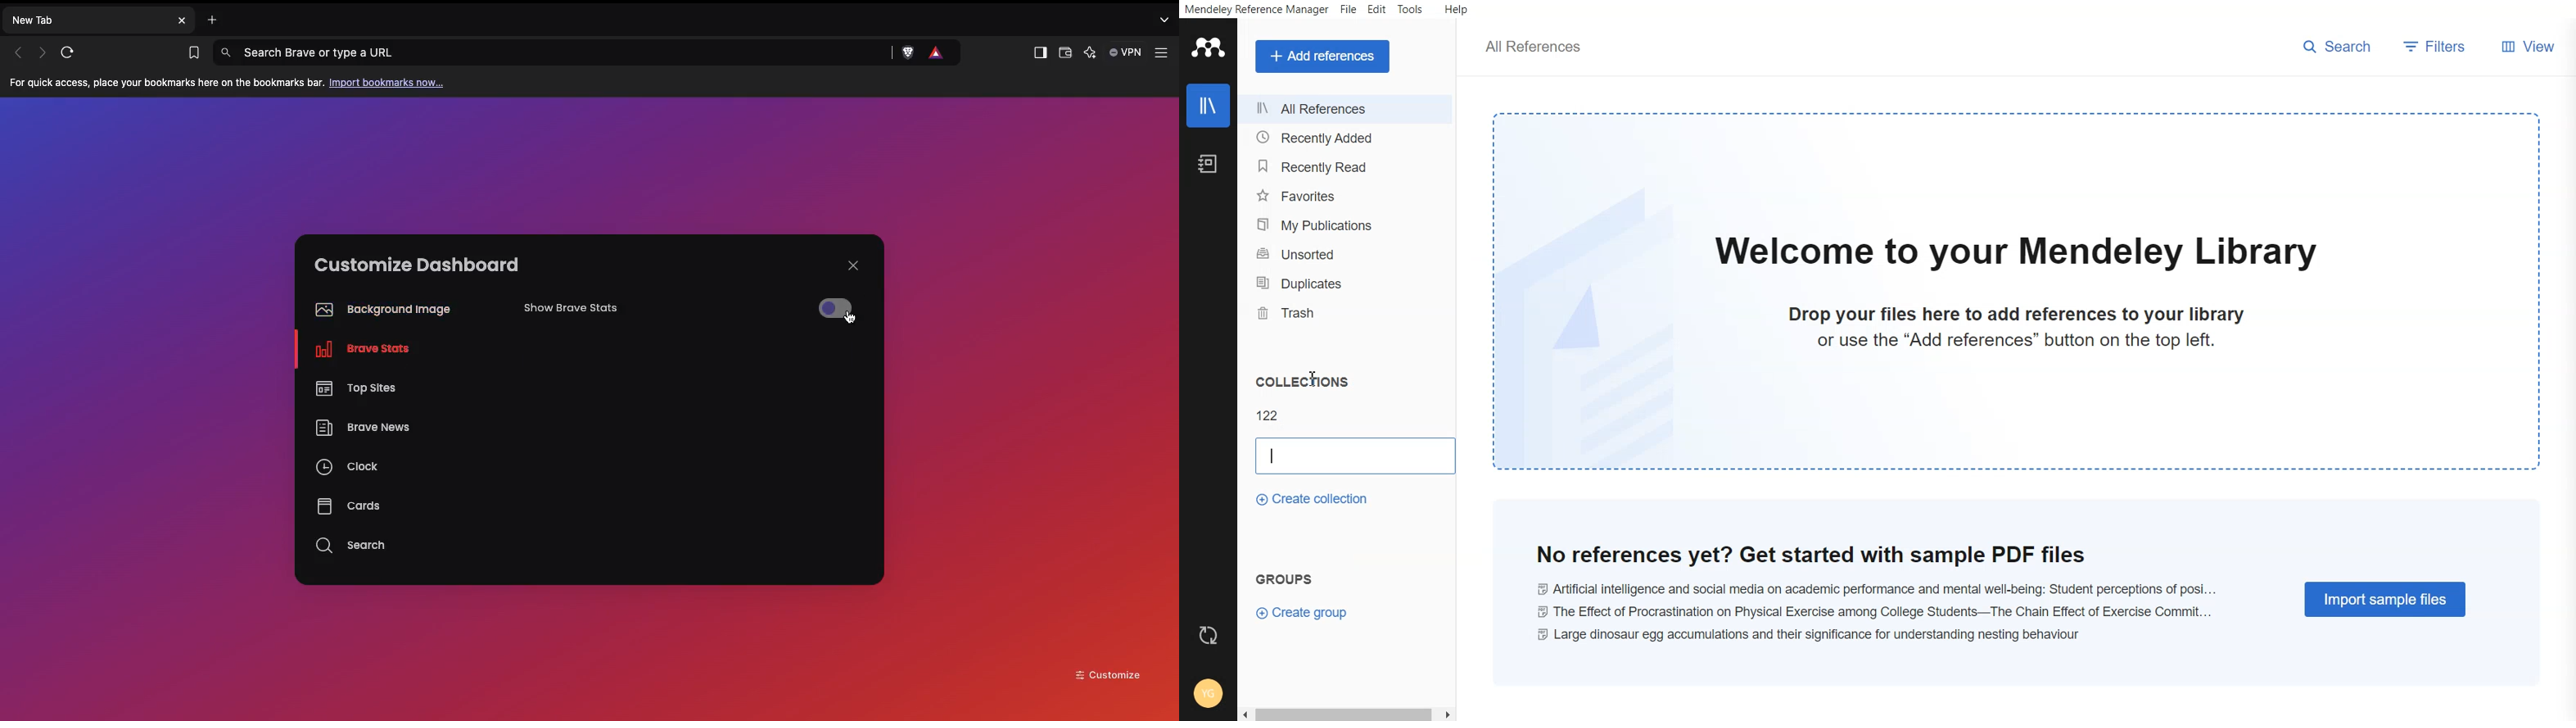 The height and width of the screenshot is (728, 2576). I want to click on Show brave stats, so click(594, 313).